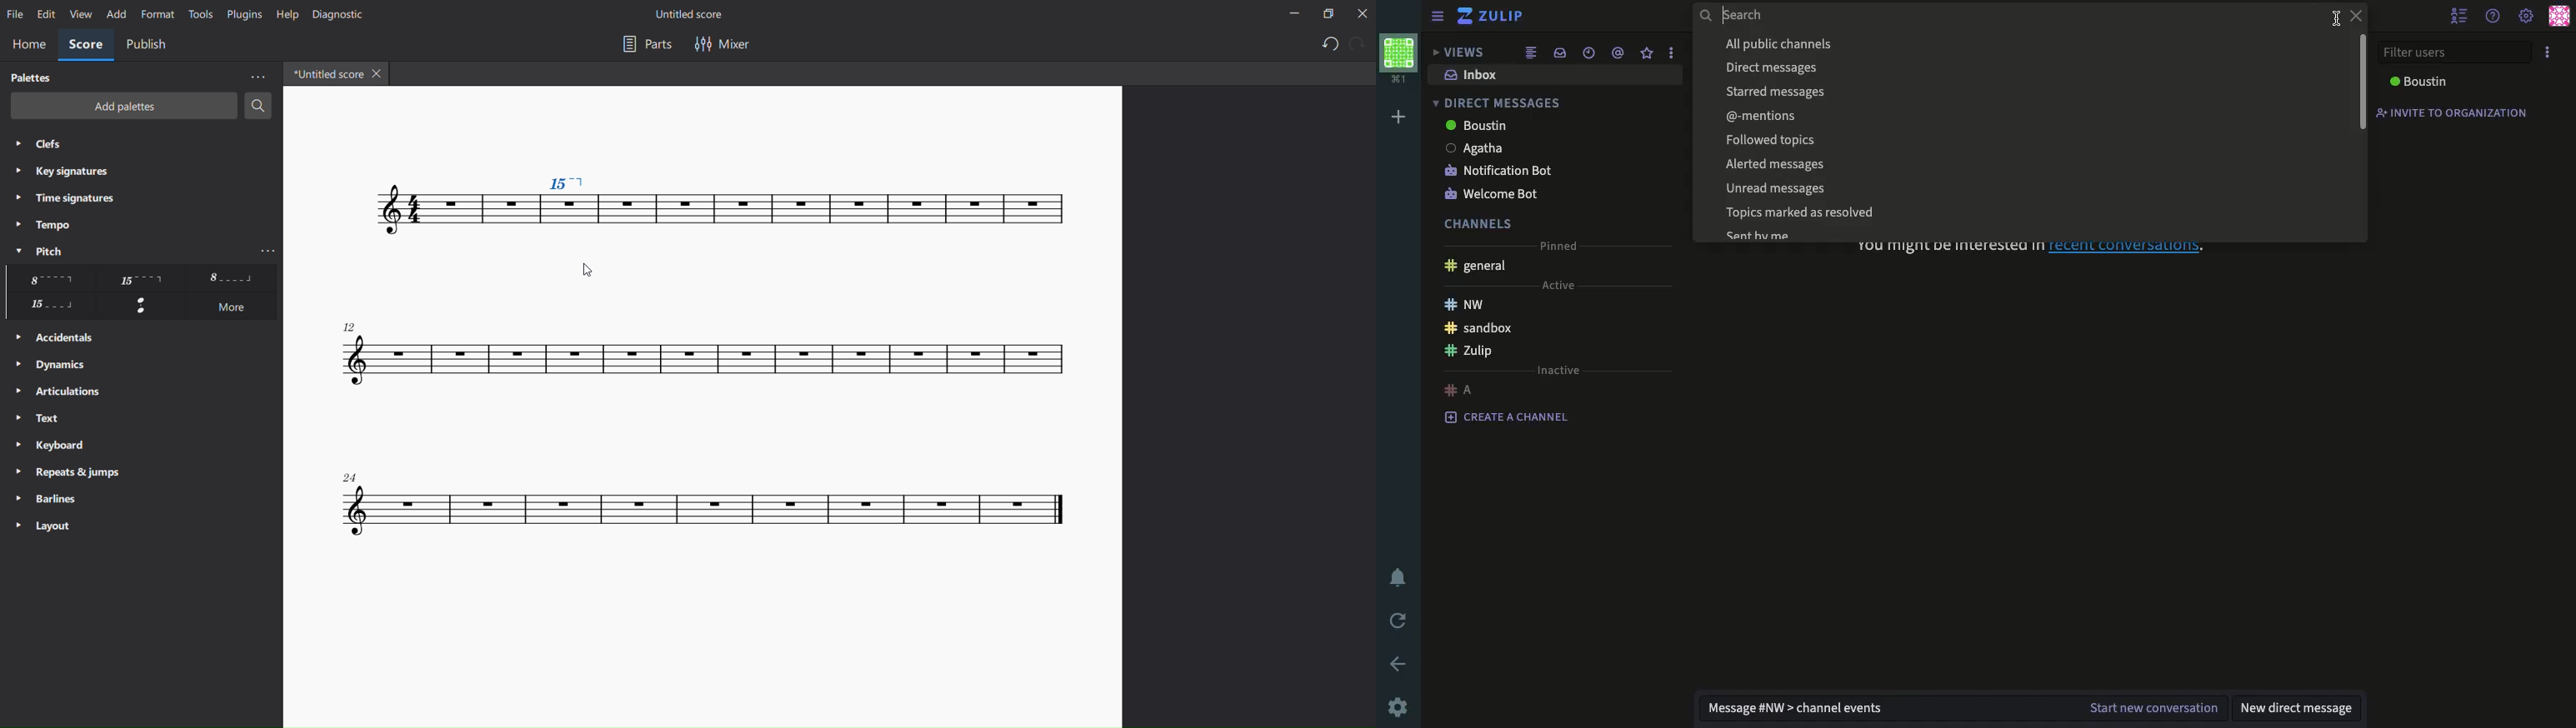 The image size is (2576, 728). I want to click on search, so click(2008, 13).